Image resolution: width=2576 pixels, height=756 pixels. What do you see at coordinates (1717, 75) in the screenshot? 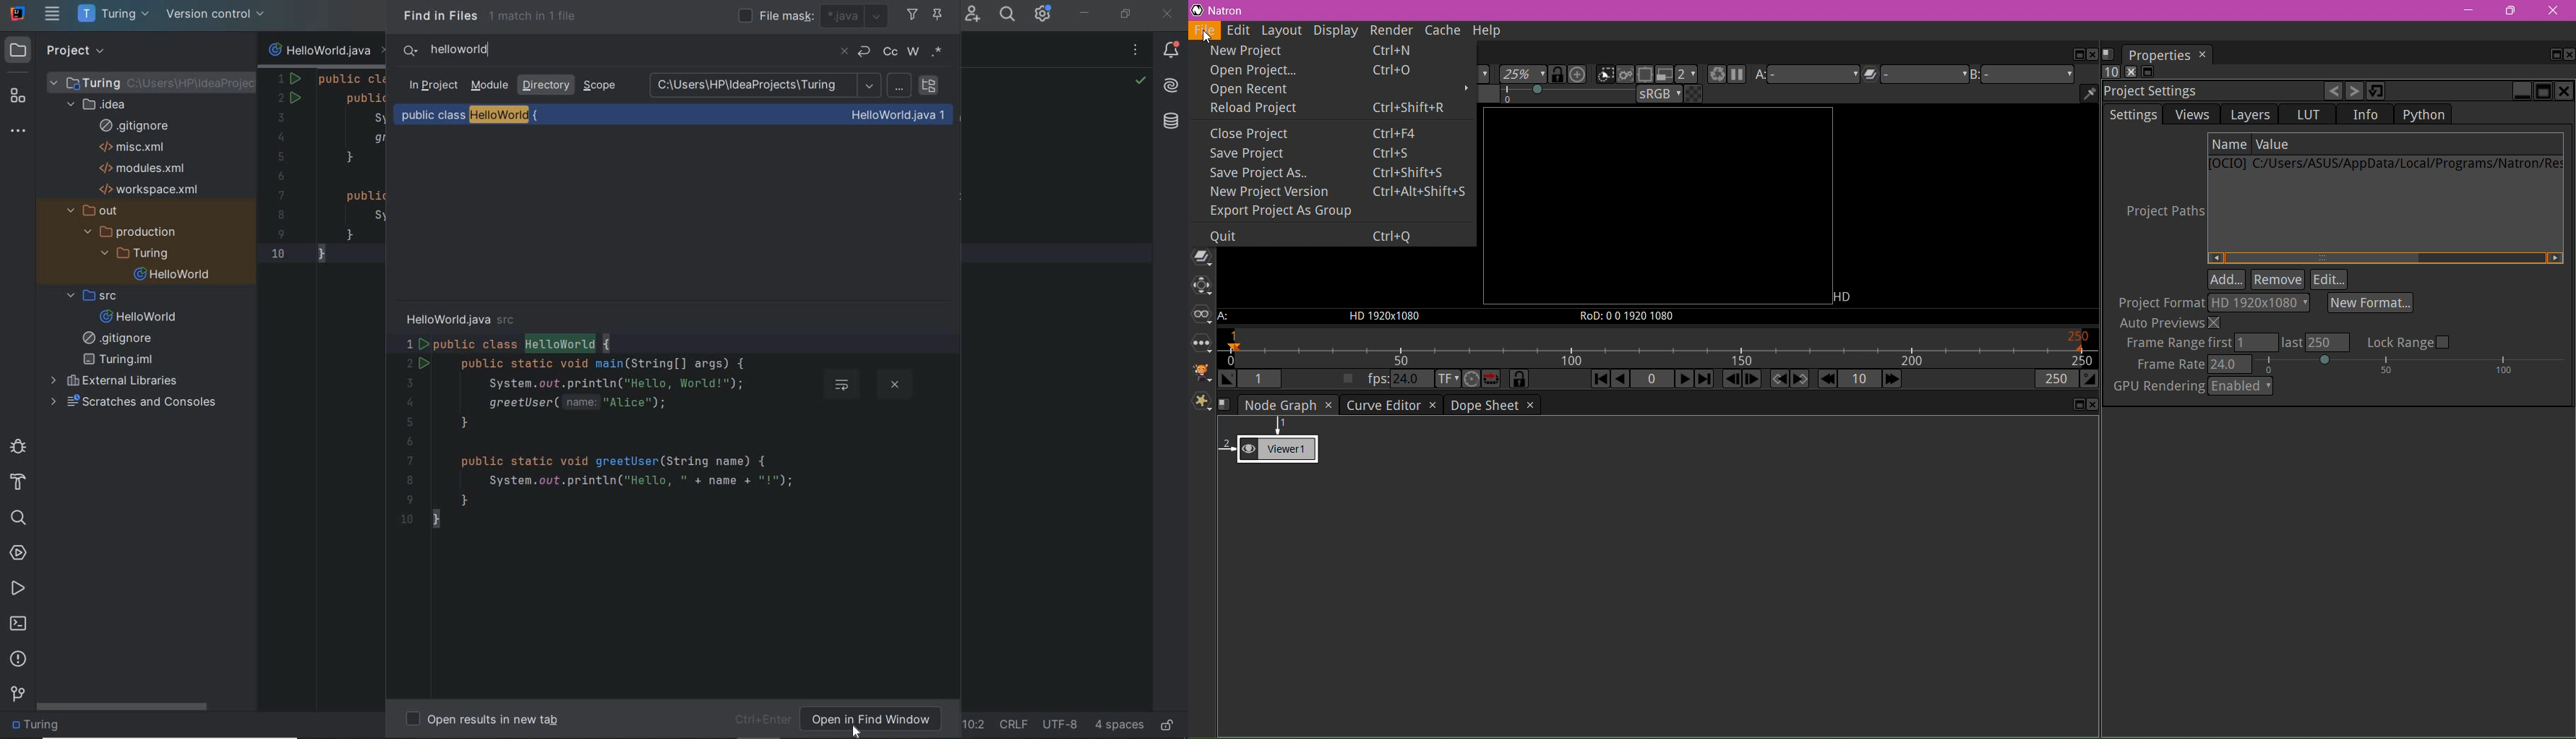
I see `Forces a new render of the current frame` at bounding box center [1717, 75].